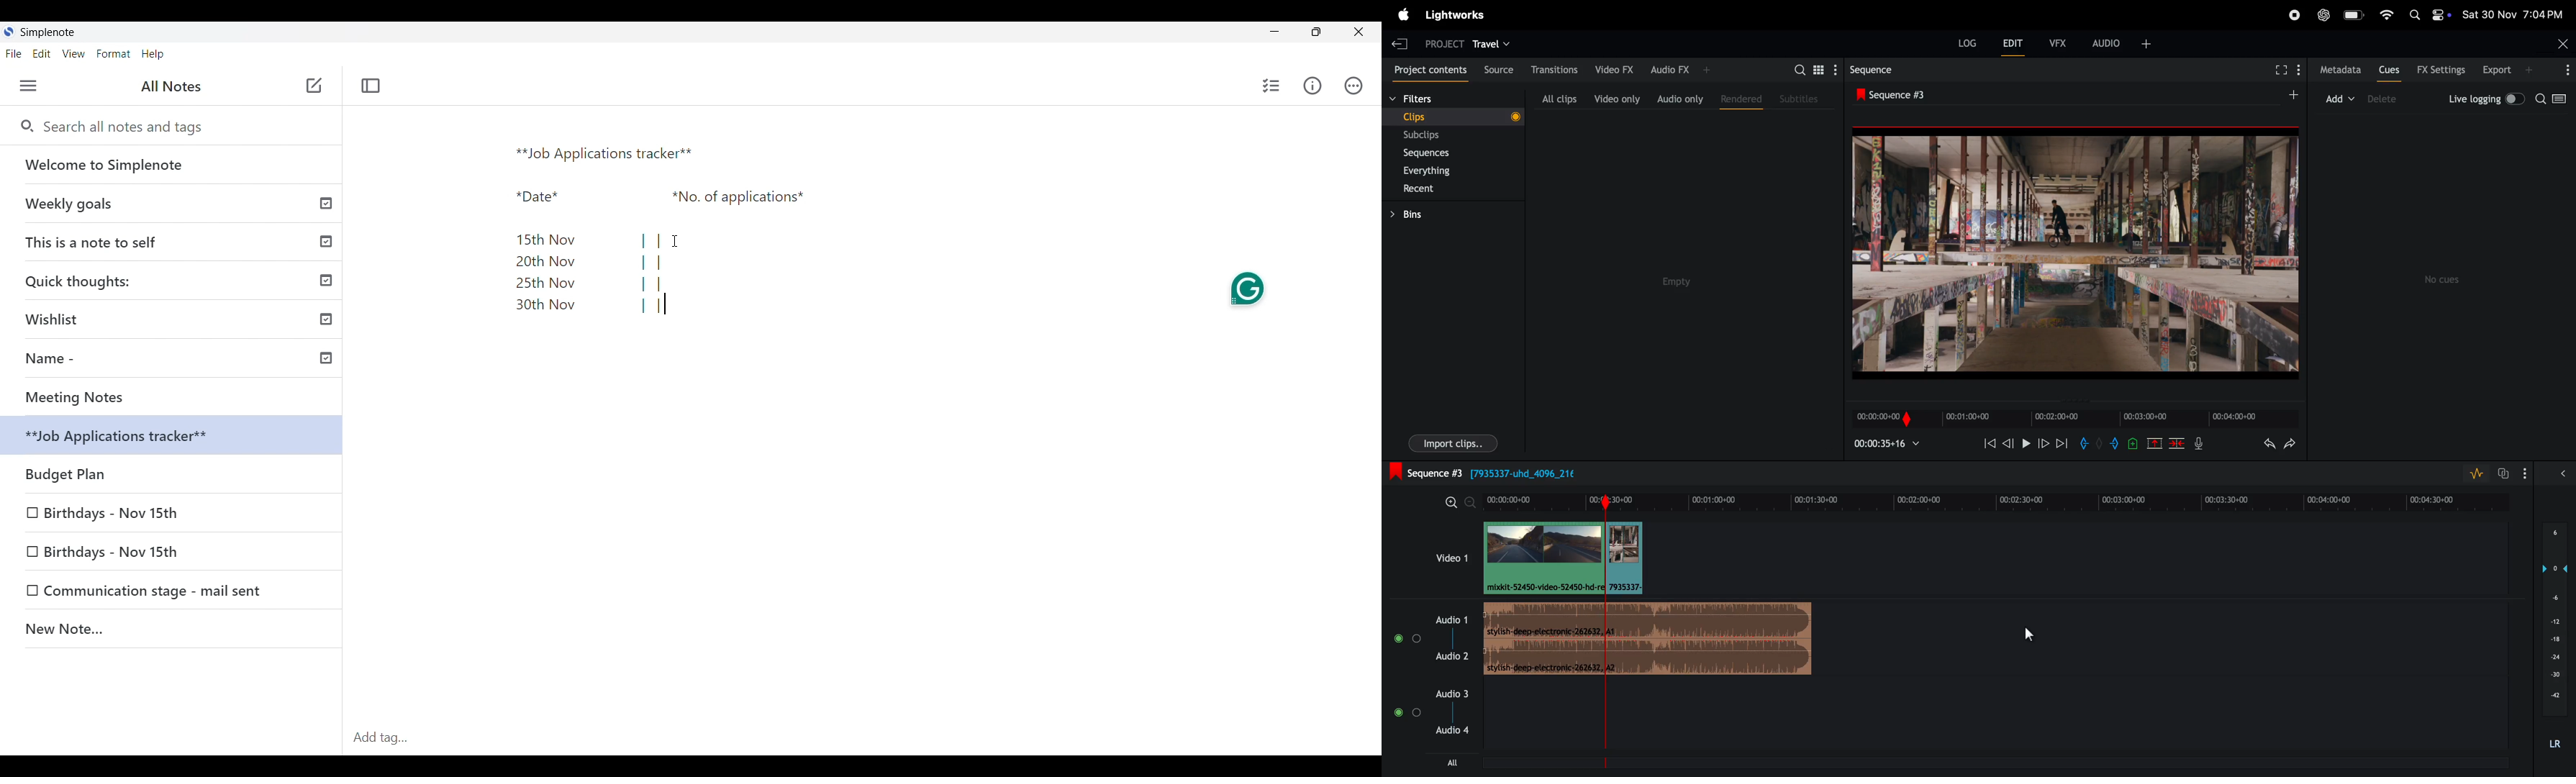 The image size is (2576, 784). What do you see at coordinates (2099, 444) in the screenshot?
I see `` at bounding box center [2099, 444].